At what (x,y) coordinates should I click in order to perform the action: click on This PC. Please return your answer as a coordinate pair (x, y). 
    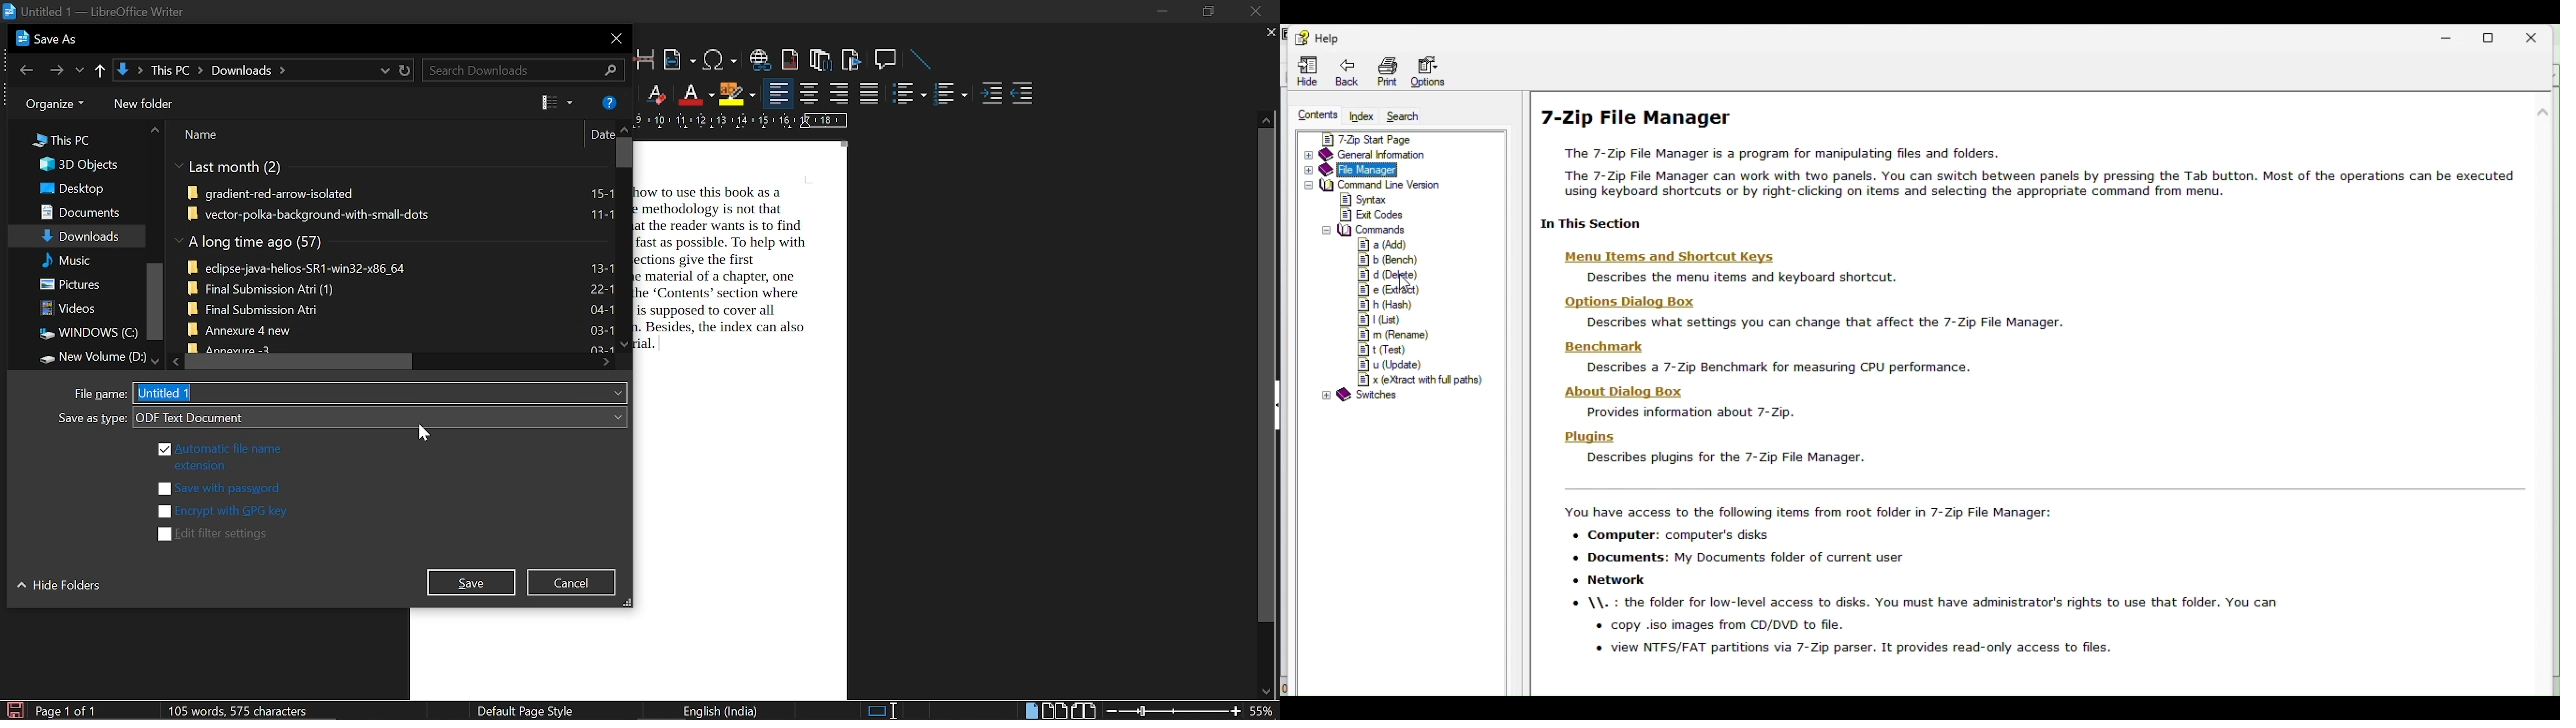
    Looking at the image, I should click on (62, 139).